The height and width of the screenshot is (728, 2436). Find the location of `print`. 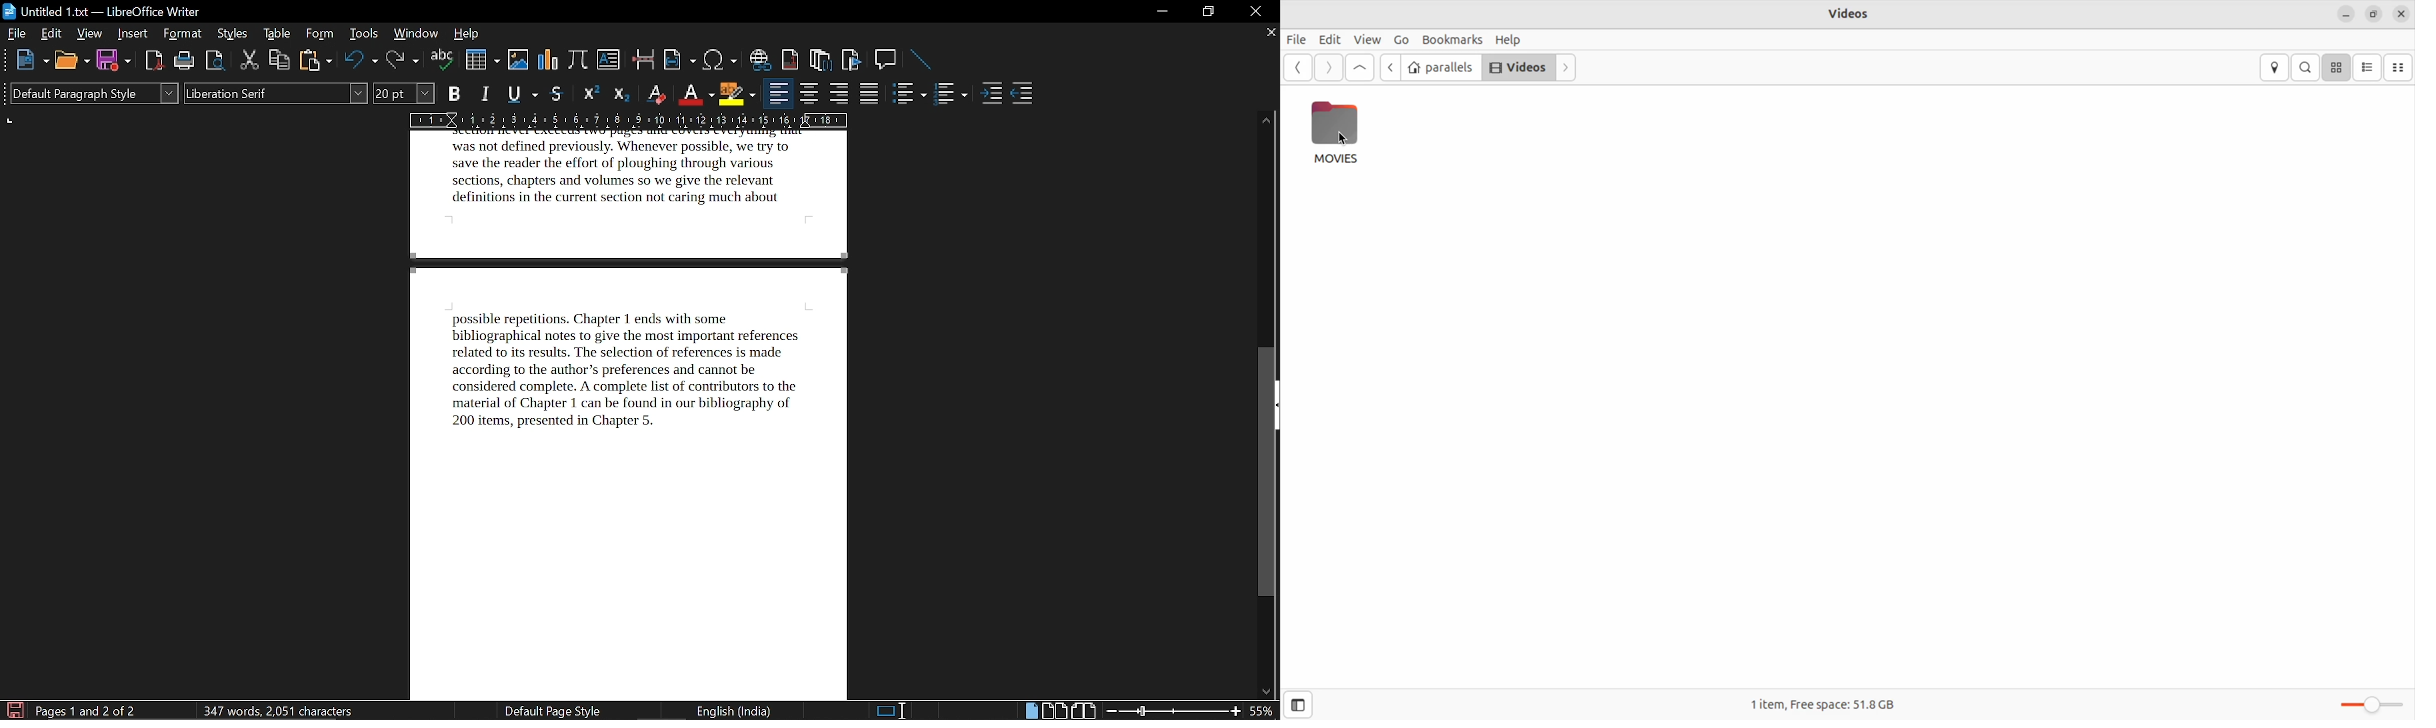

print is located at coordinates (184, 61).